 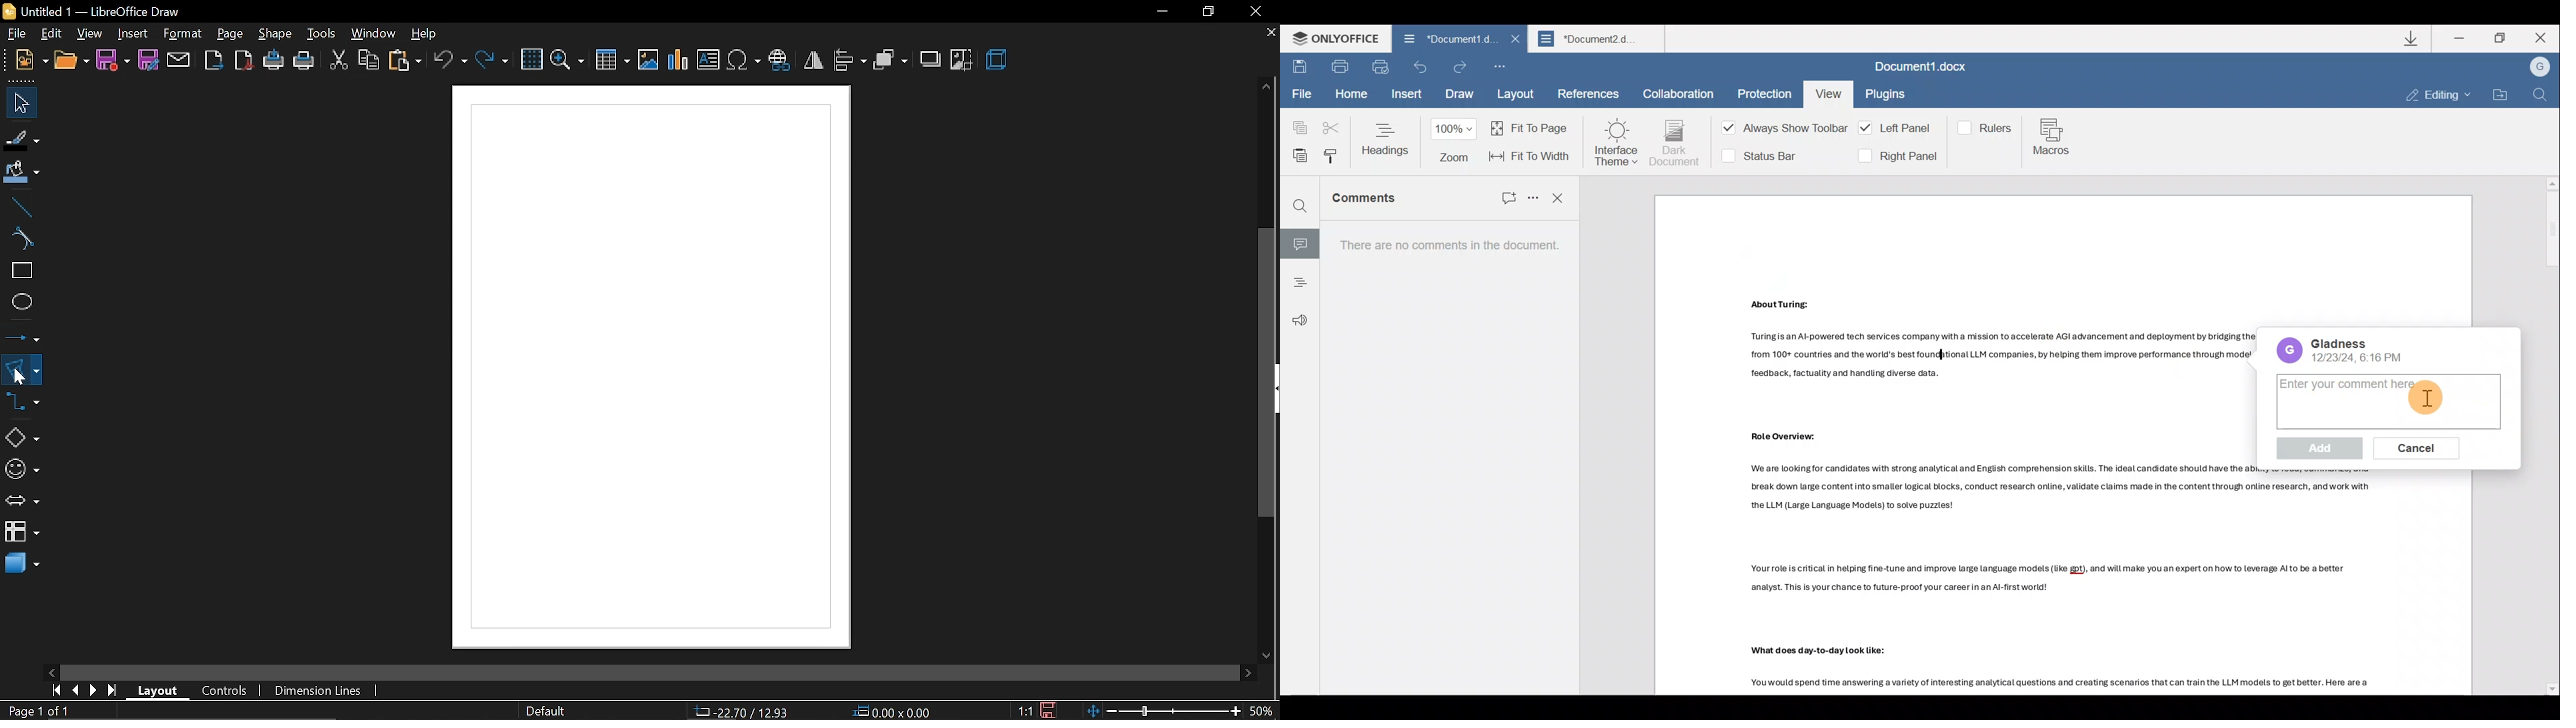 I want to click on Add comment, so click(x=1500, y=195).